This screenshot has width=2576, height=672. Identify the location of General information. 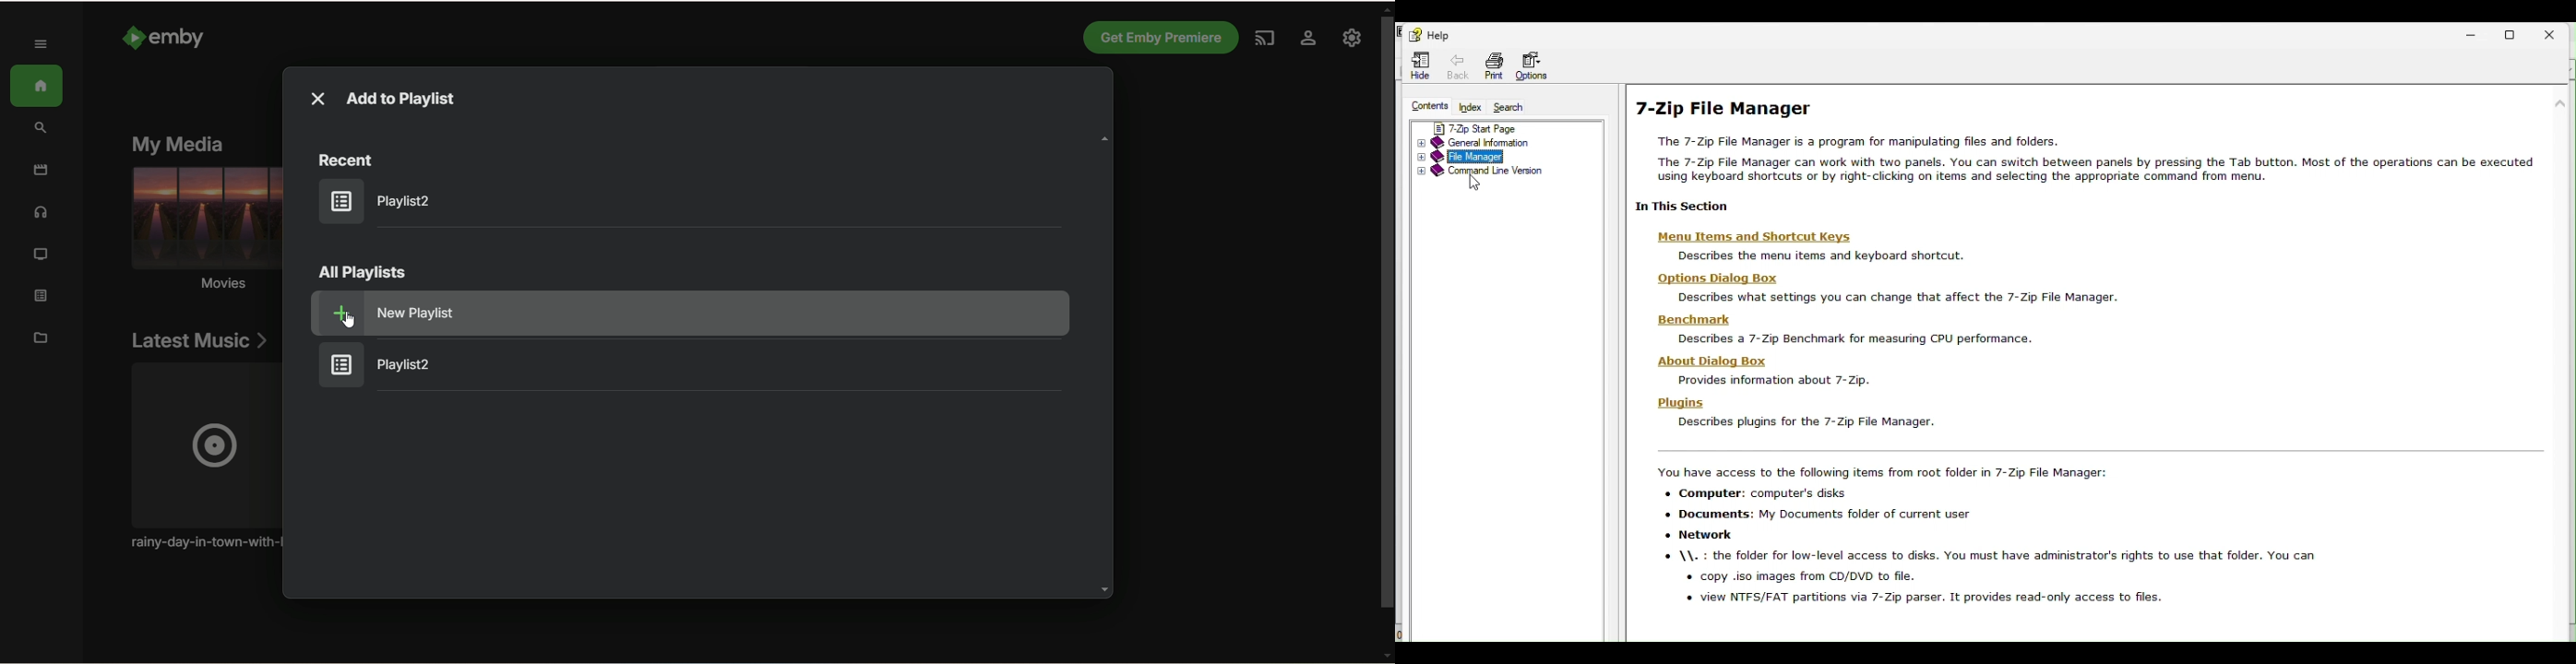
(1481, 142).